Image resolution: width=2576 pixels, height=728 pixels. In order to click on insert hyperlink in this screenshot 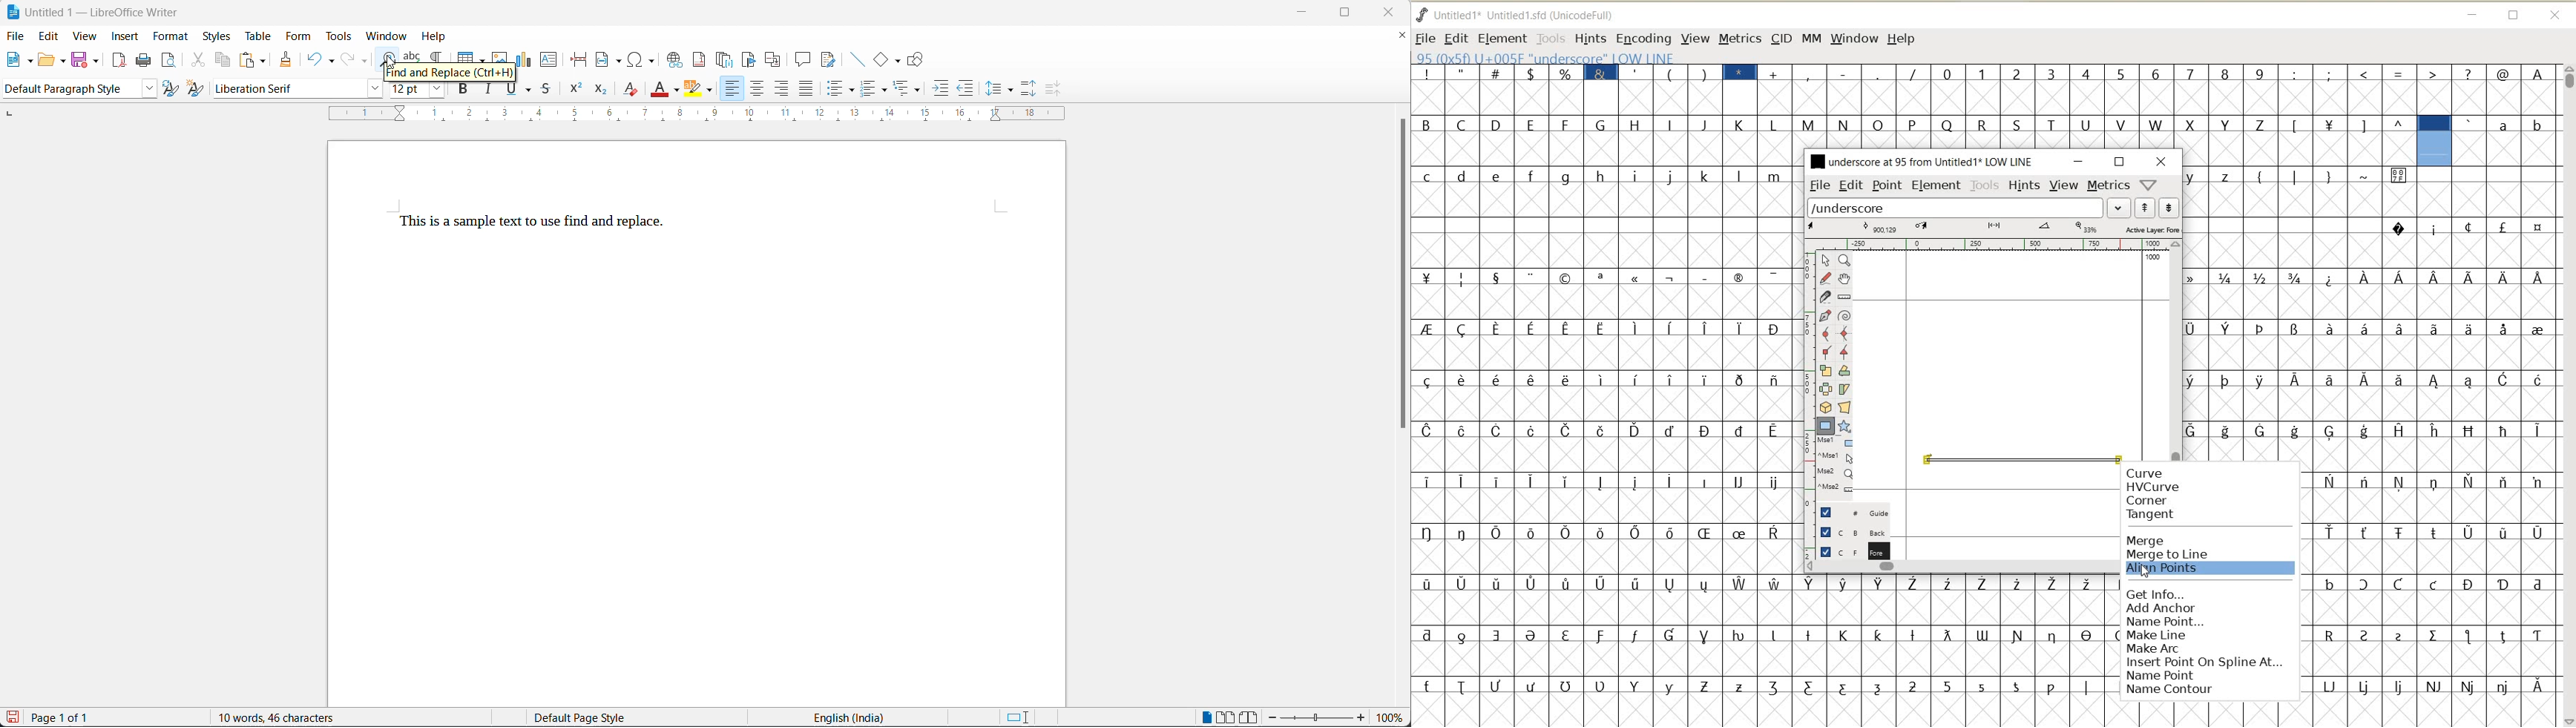, I will do `click(676, 59)`.